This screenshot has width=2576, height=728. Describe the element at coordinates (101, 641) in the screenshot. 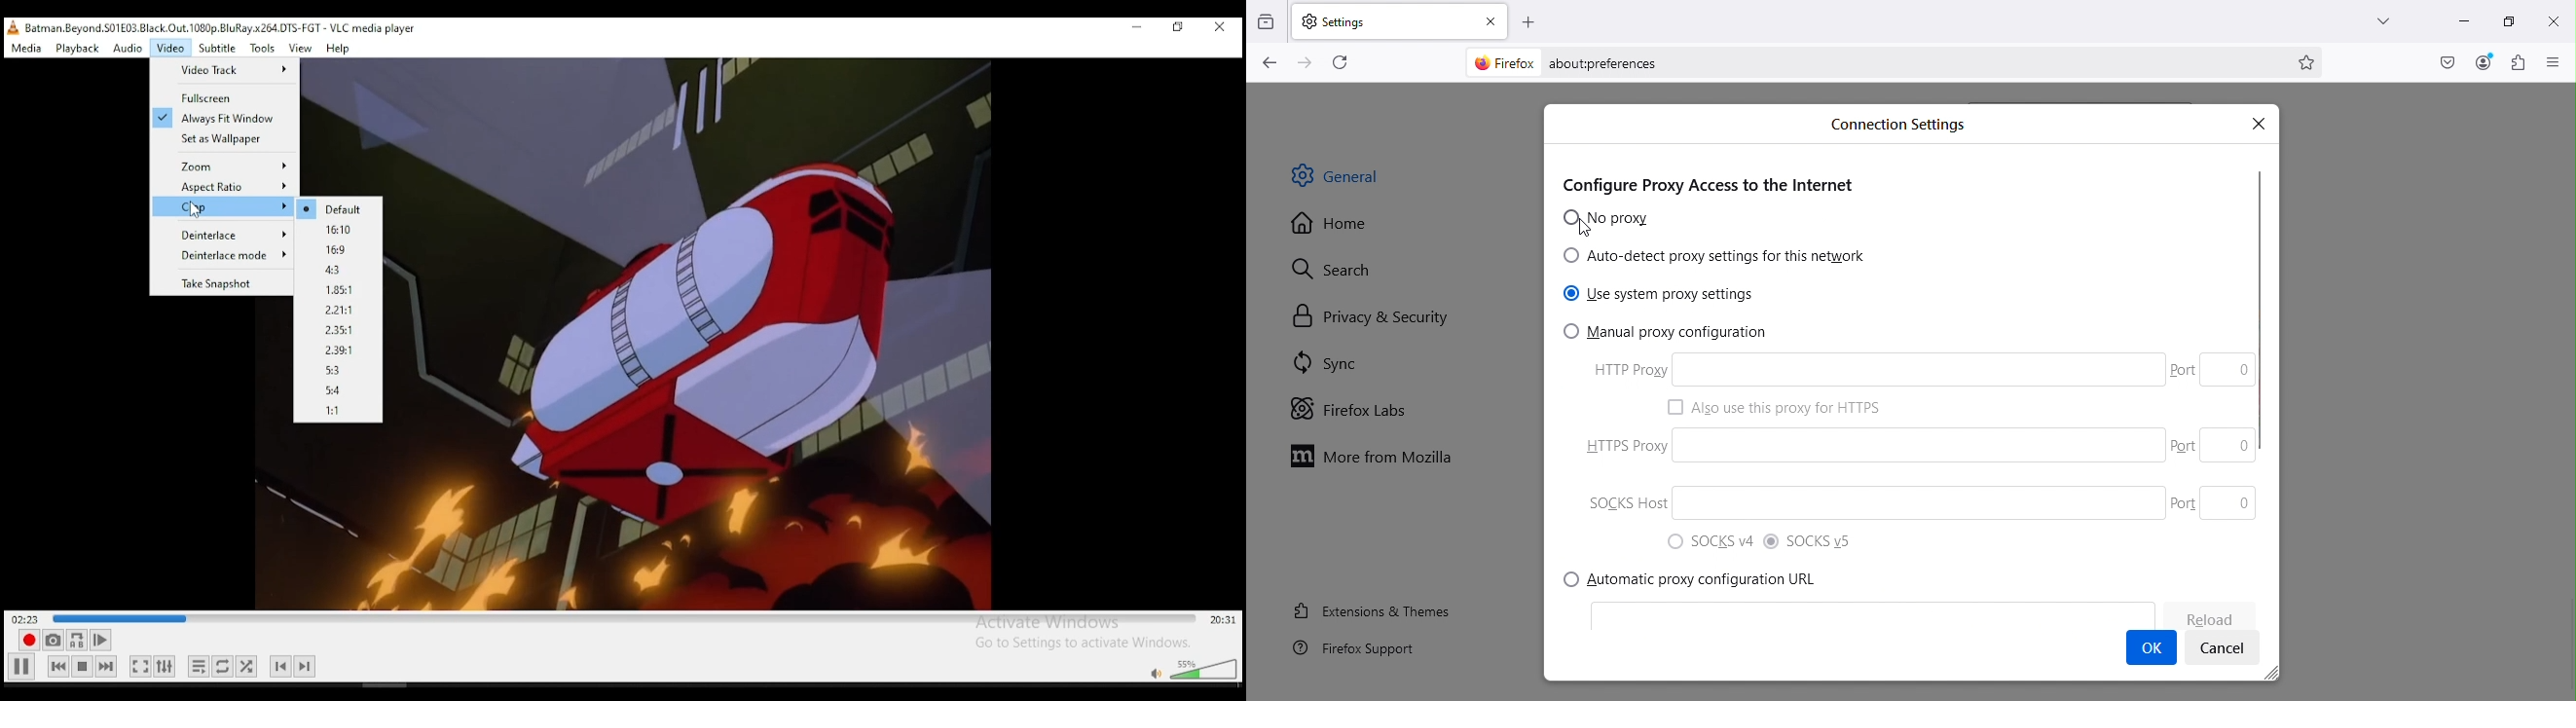

I see `frame by frame` at that location.